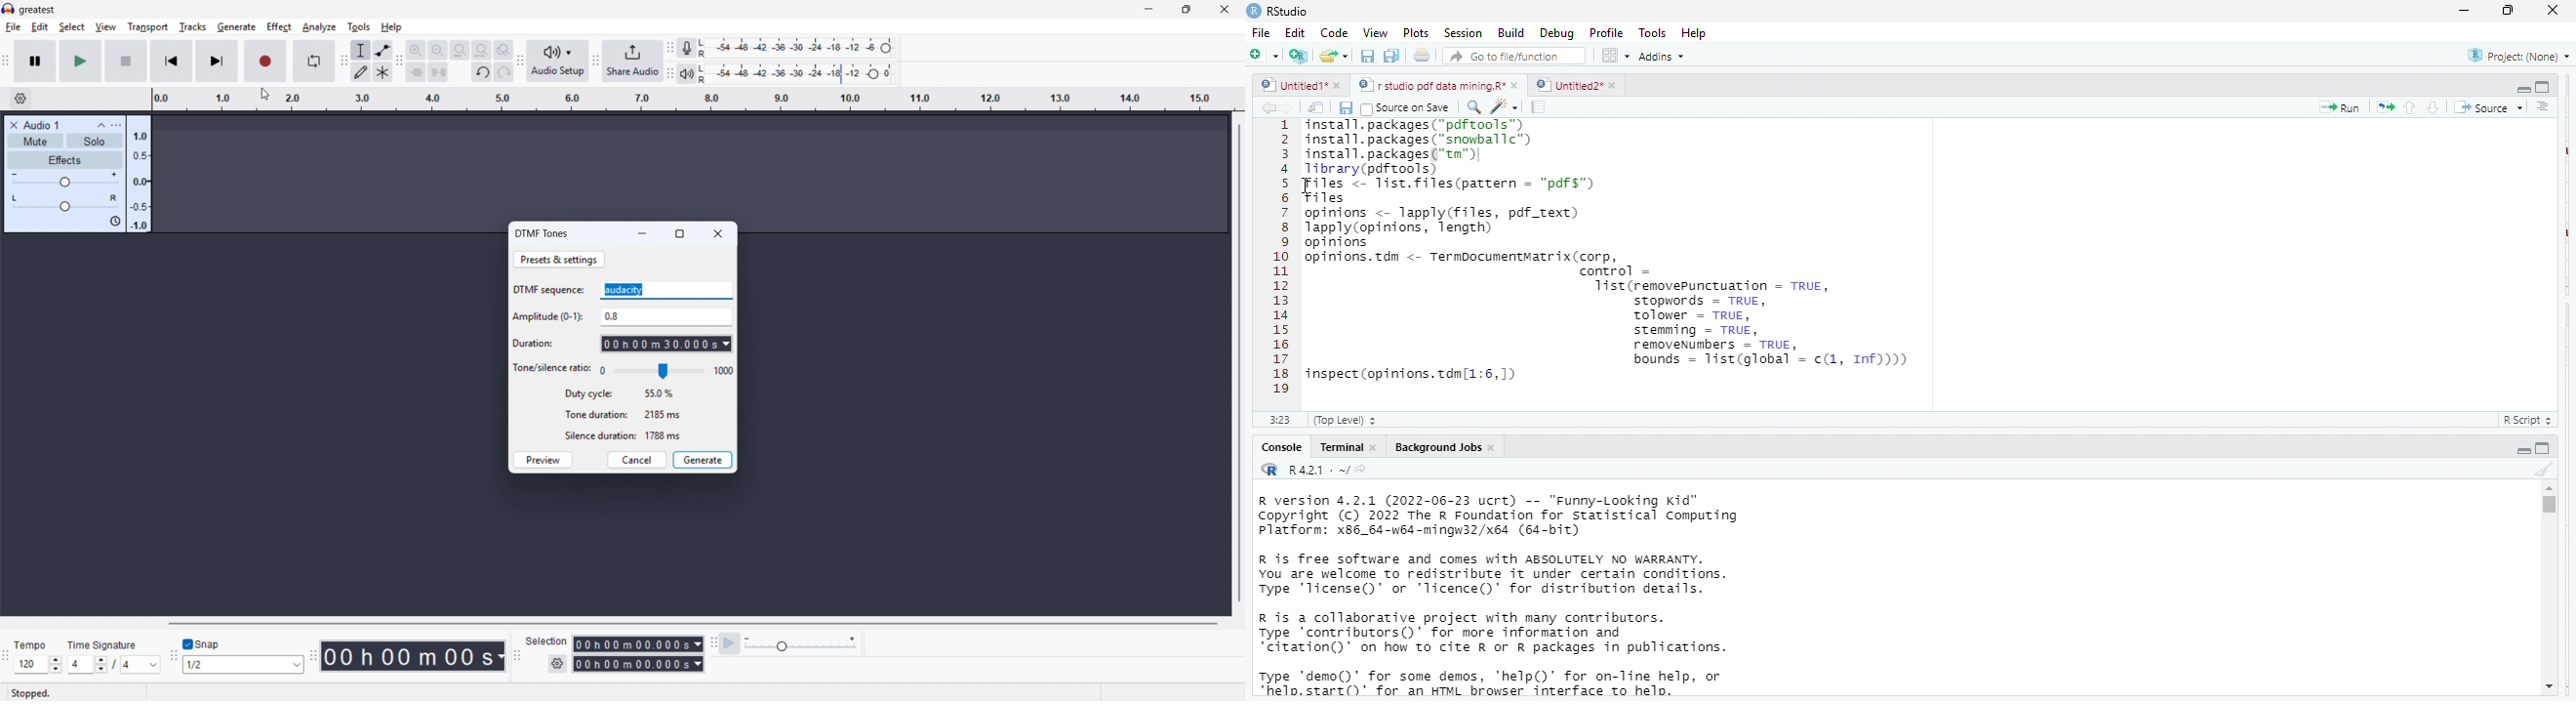 The width and height of the screenshot is (2576, 728). What do you see at coordinates (147, 27) in the screenshot?
I see `transport` at bounding box center [147, 27].